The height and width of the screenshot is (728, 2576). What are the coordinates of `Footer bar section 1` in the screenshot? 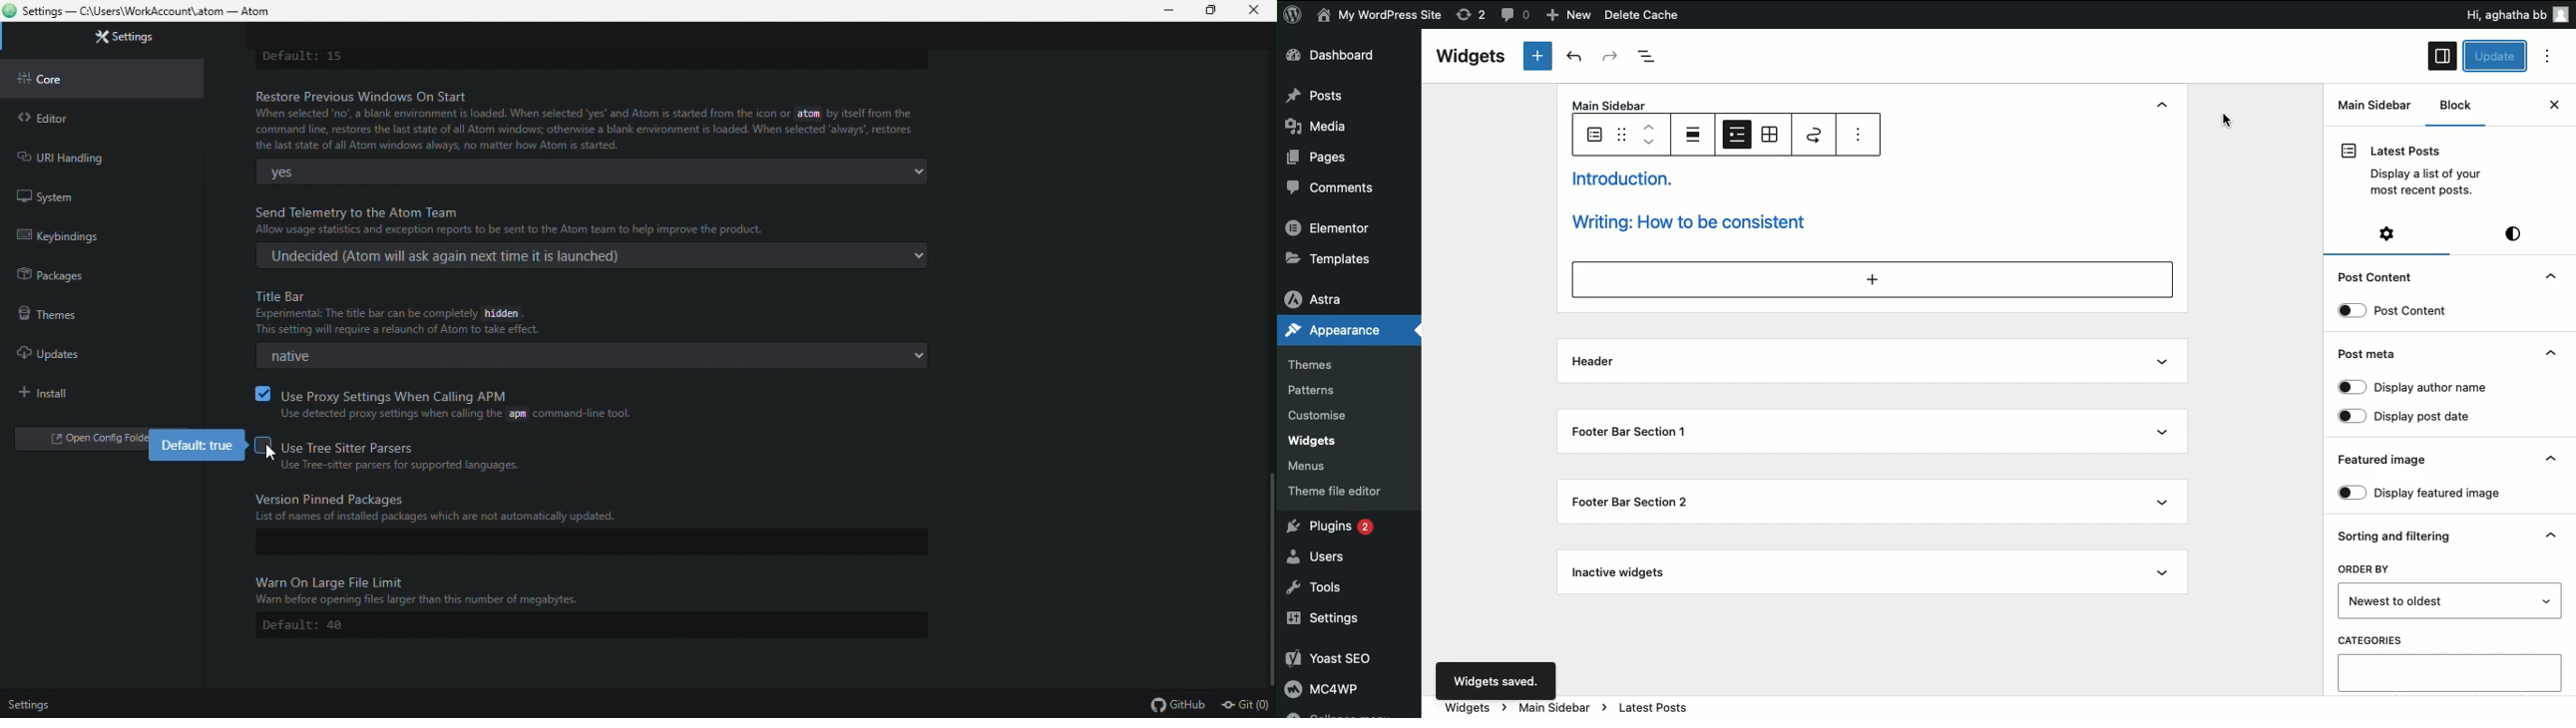 It's located at (1628, 434).